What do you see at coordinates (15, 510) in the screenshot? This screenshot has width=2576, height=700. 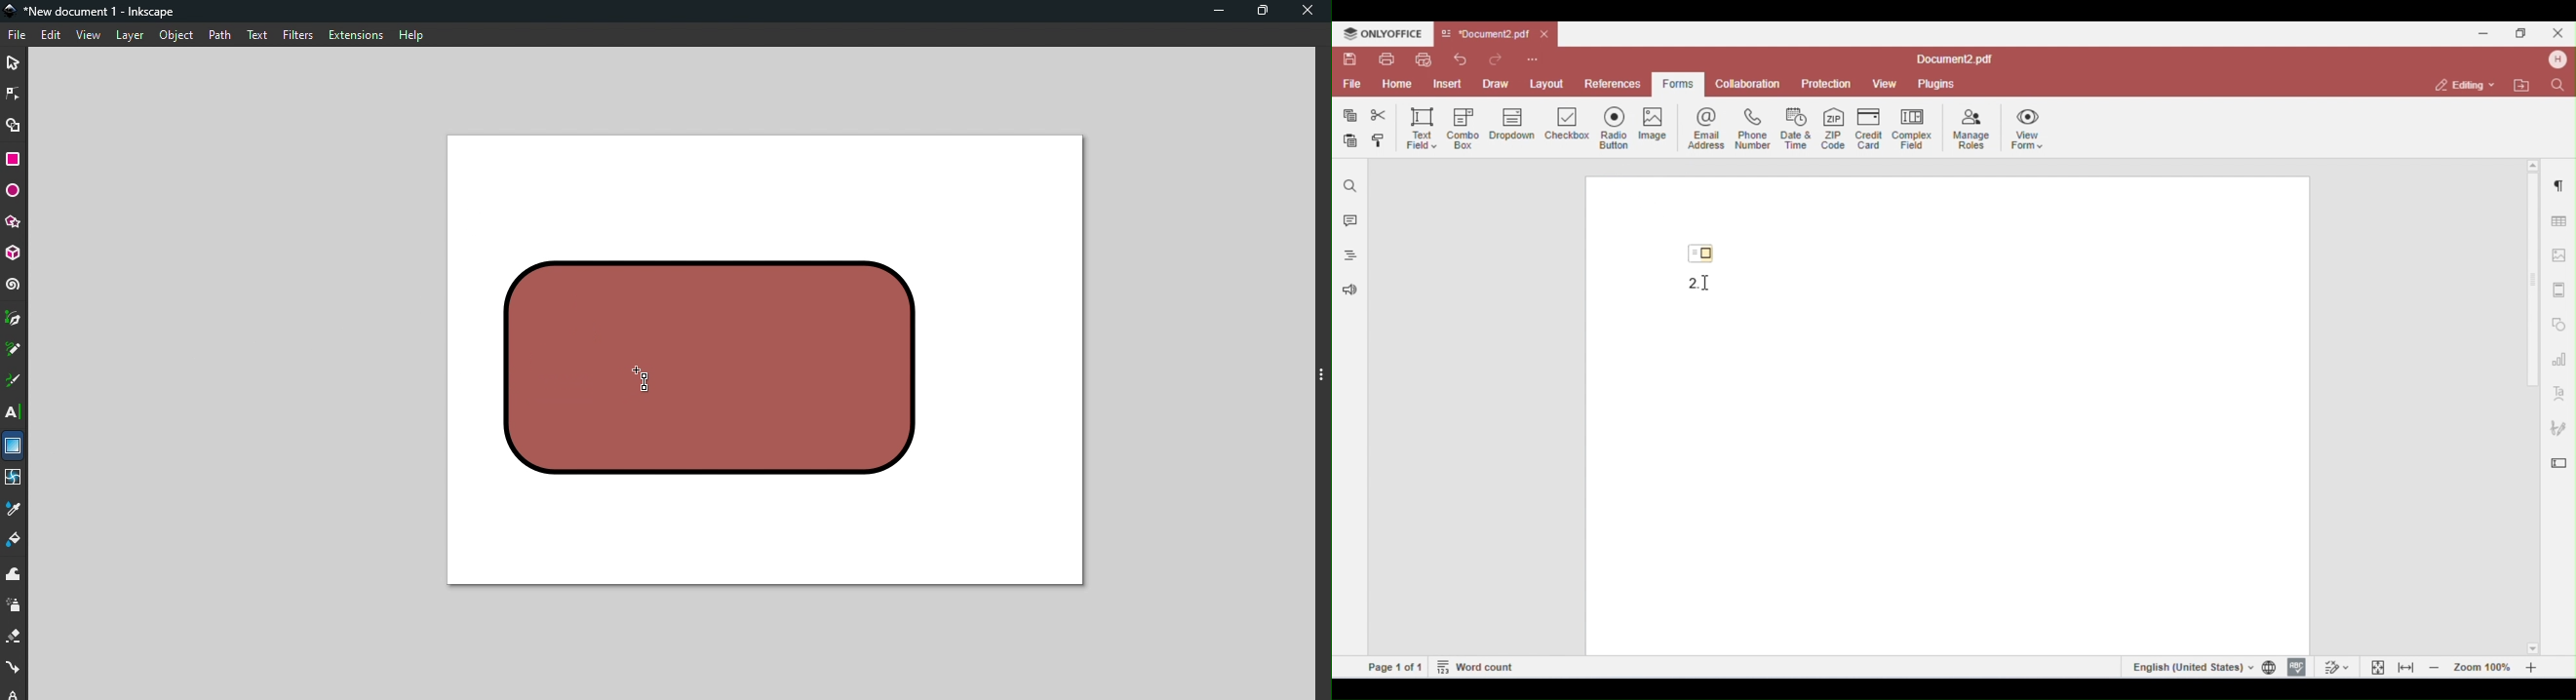 I see `Dropper tool` at bounding box center [15, 510].